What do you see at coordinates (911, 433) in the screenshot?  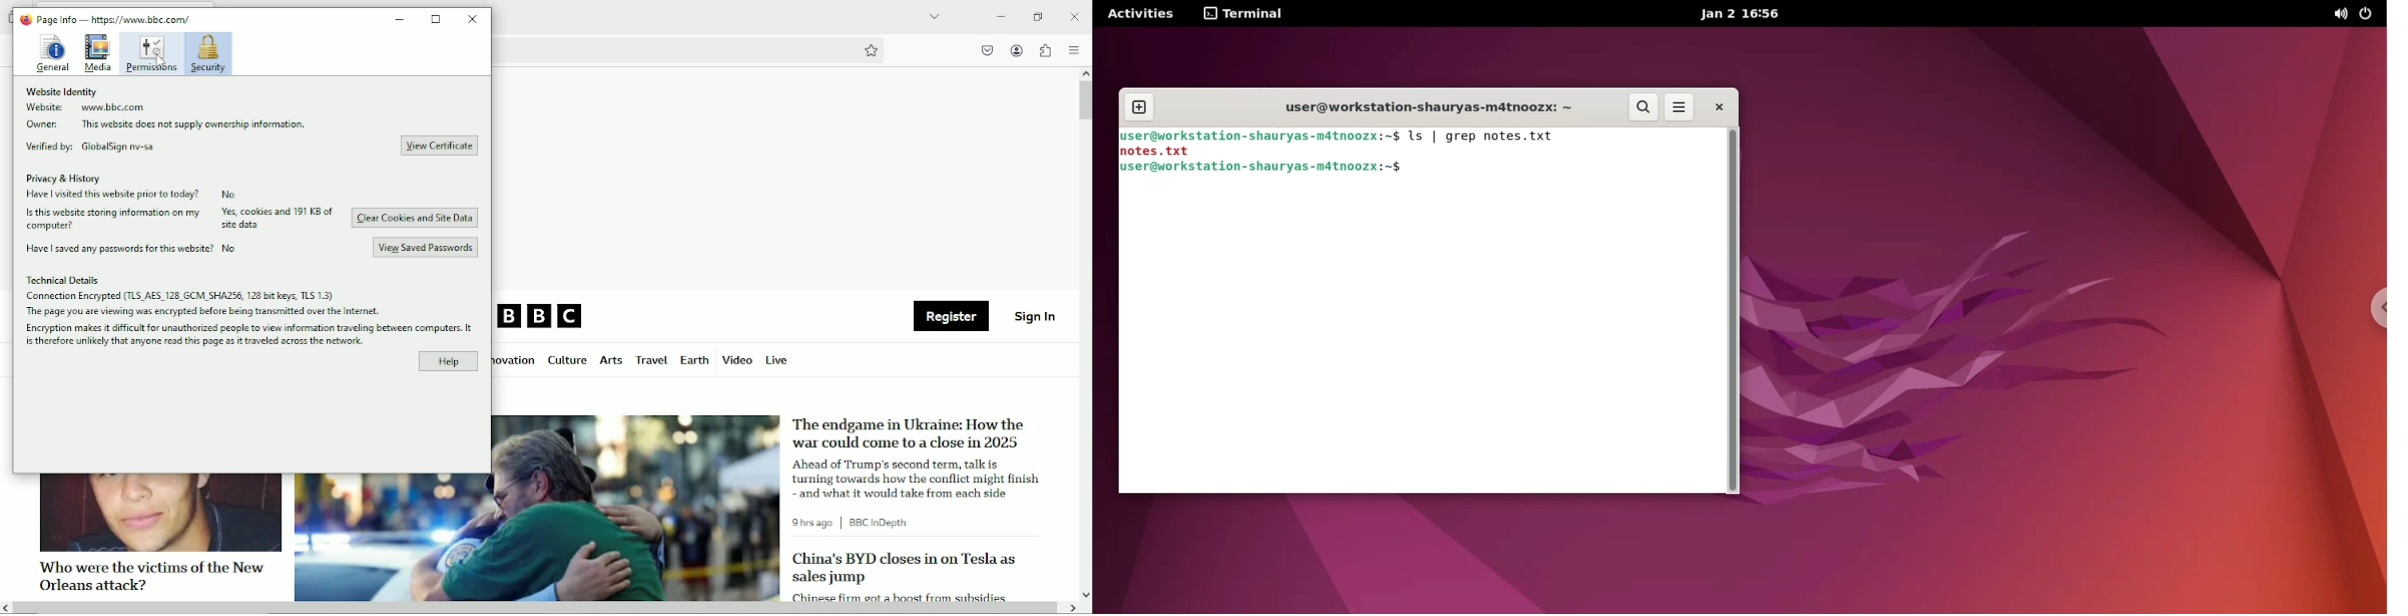 I see `The endgame in Ukraine: How the war could come to a close in 2025` at bounding box center [911, 433].